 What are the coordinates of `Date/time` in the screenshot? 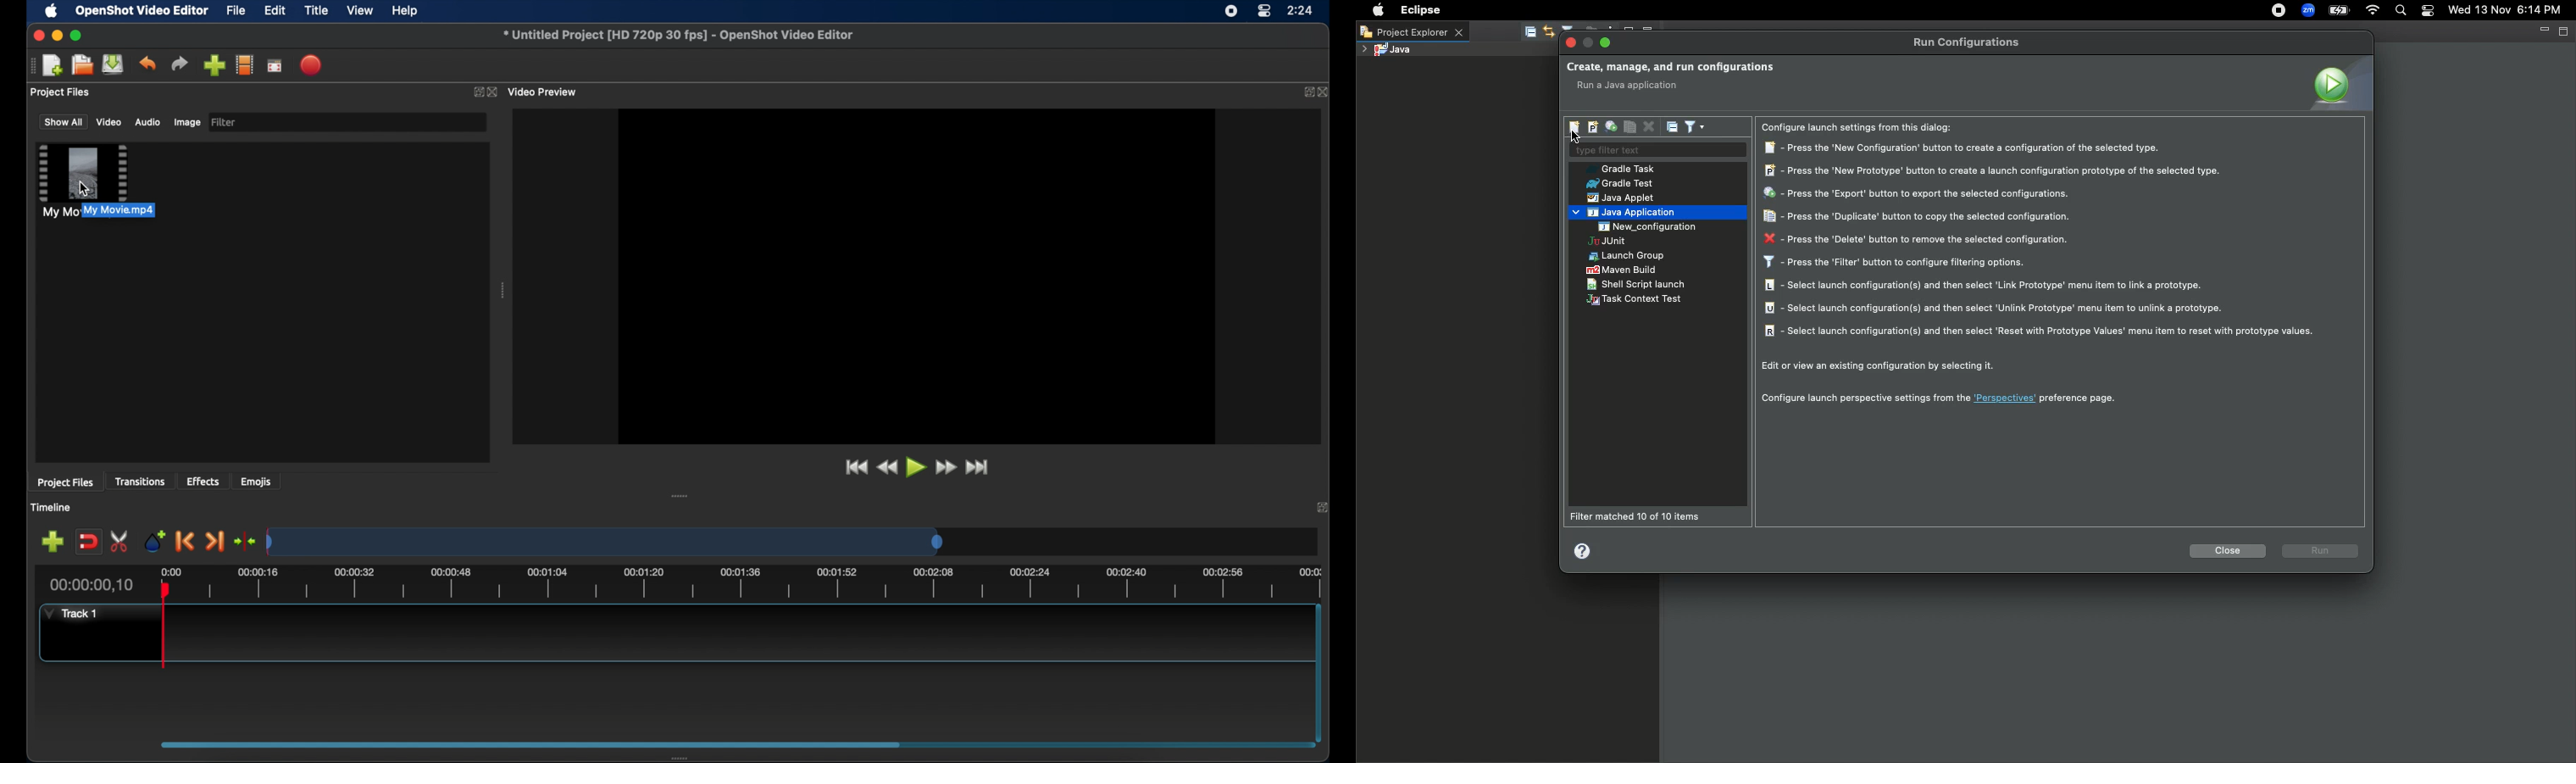 It's located at (2512, 9).